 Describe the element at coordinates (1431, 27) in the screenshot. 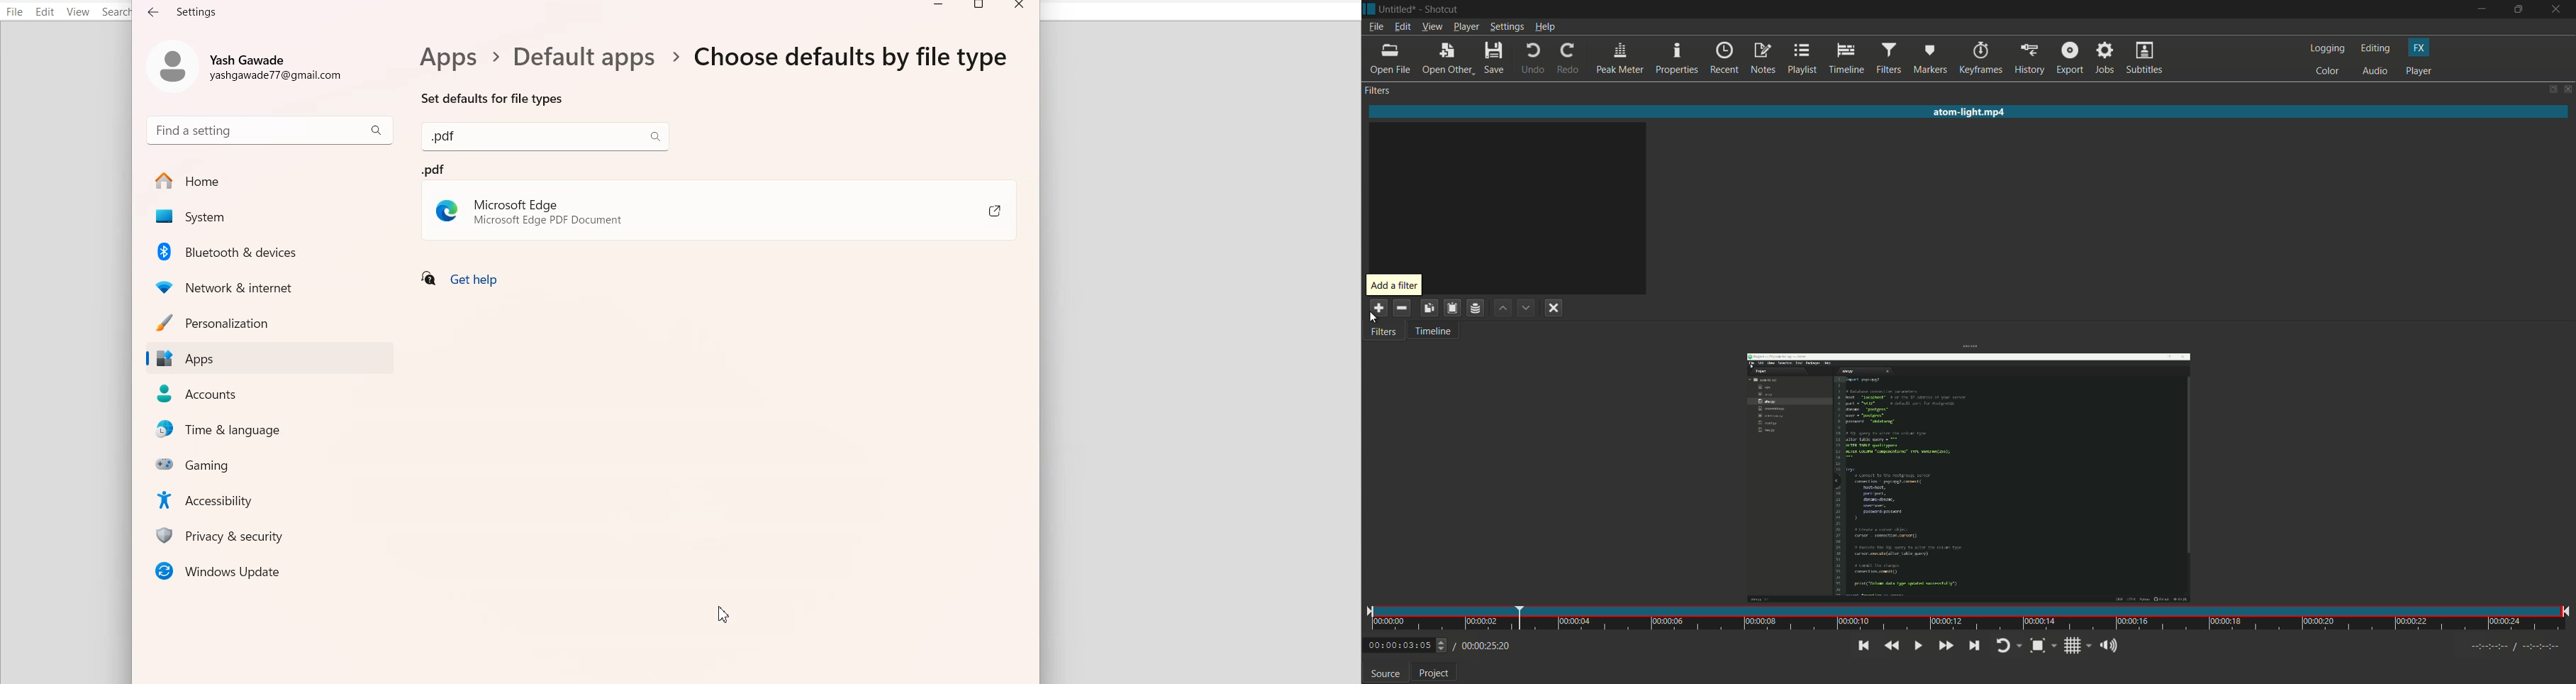

I see `view menu` at that location.